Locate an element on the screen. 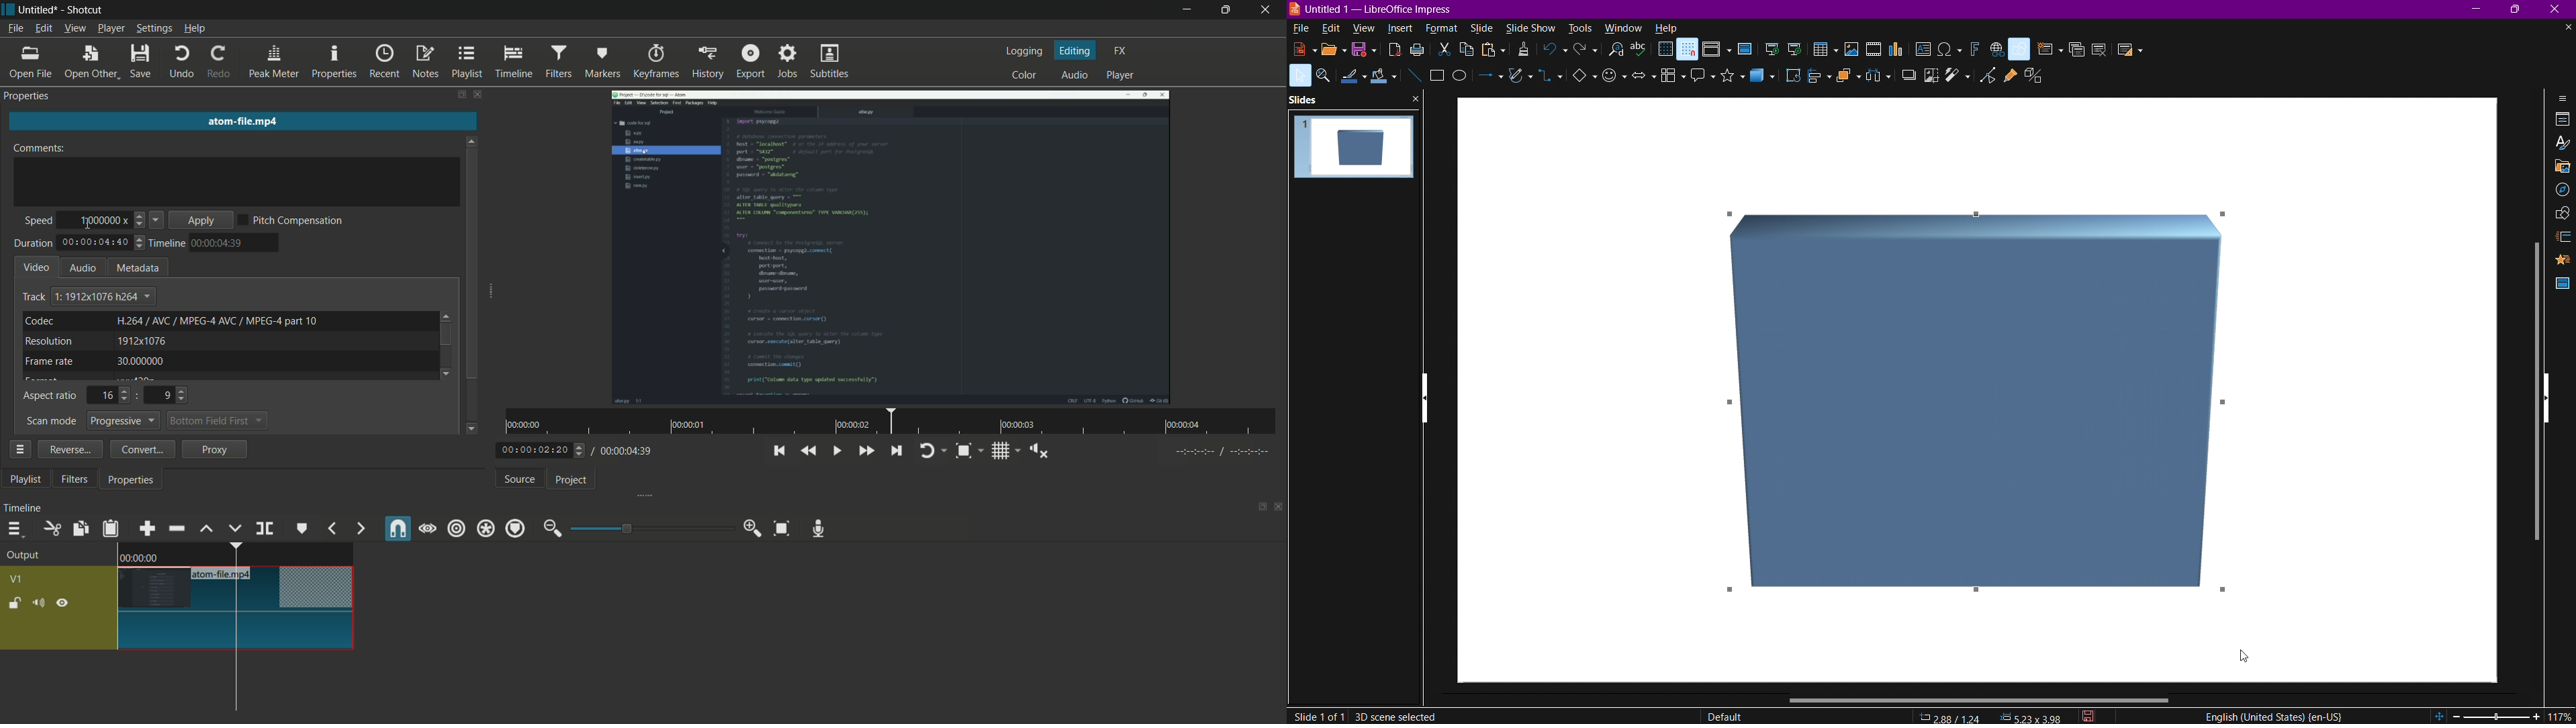 Image resolution: width=2576 pixels, height=728 pixels. 3D scene selected is located at coordinates (1397, 716).